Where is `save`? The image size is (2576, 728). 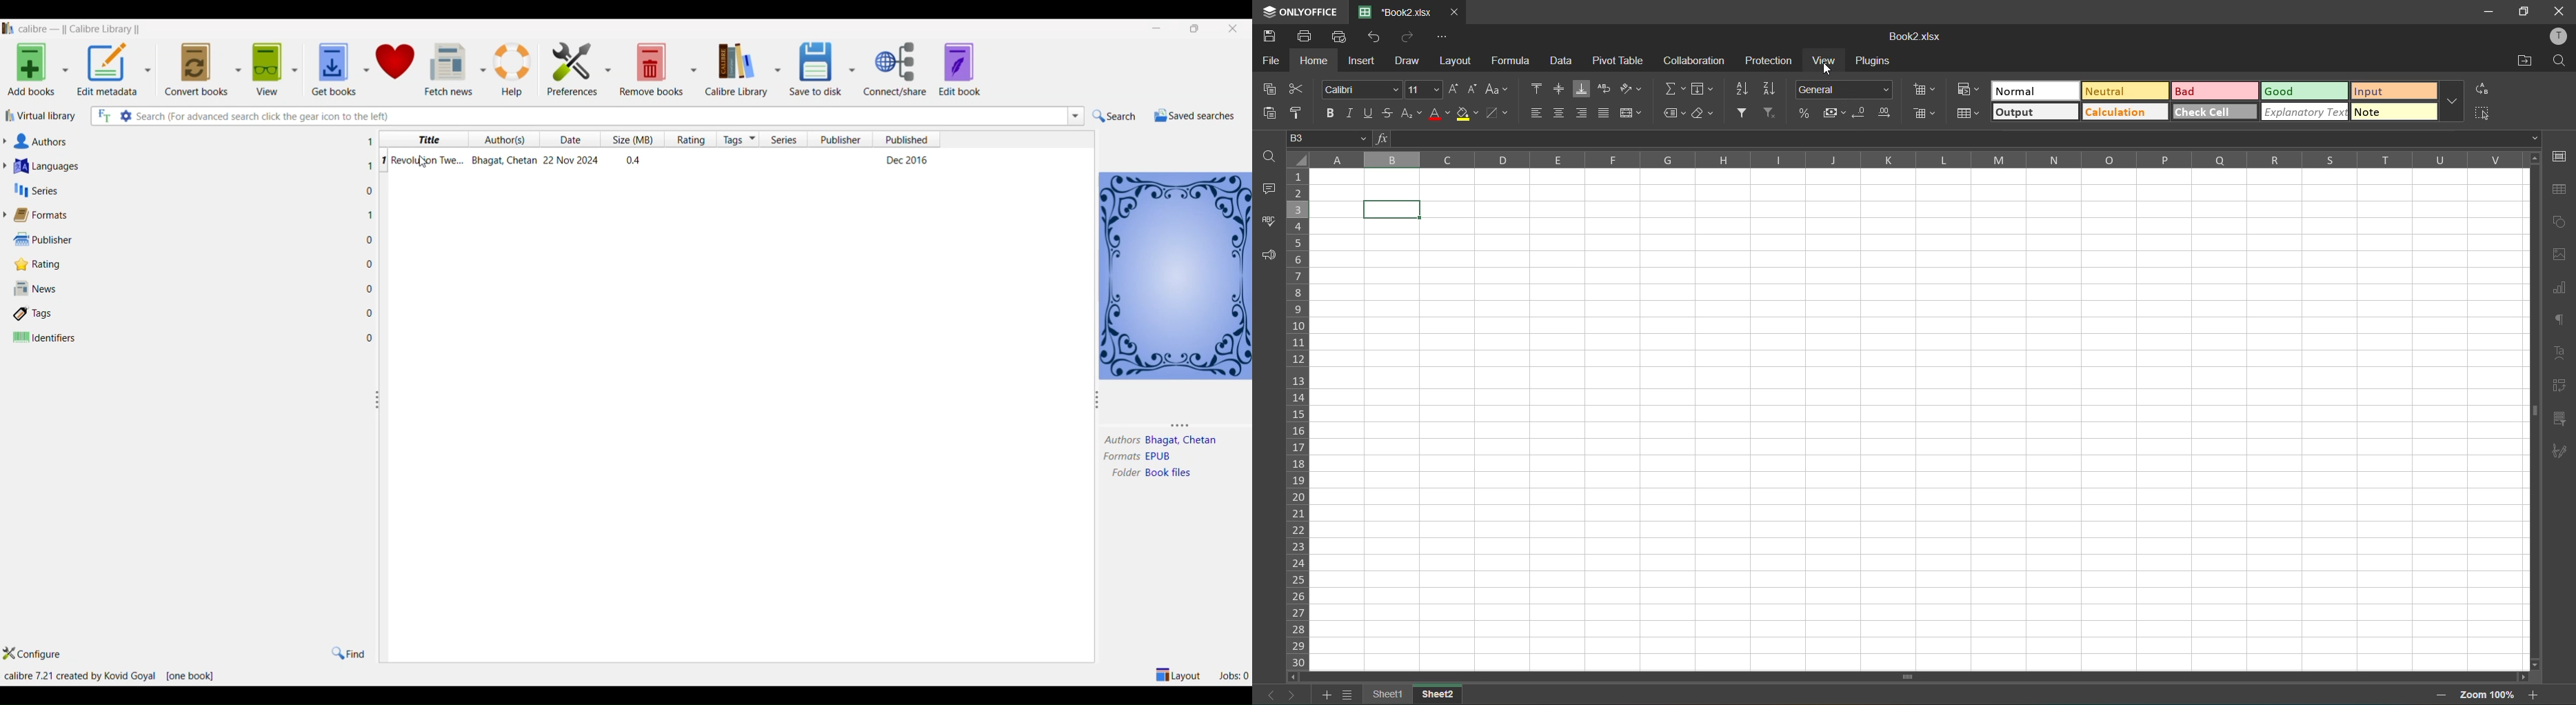
save is located at coordinates (1271, 37).